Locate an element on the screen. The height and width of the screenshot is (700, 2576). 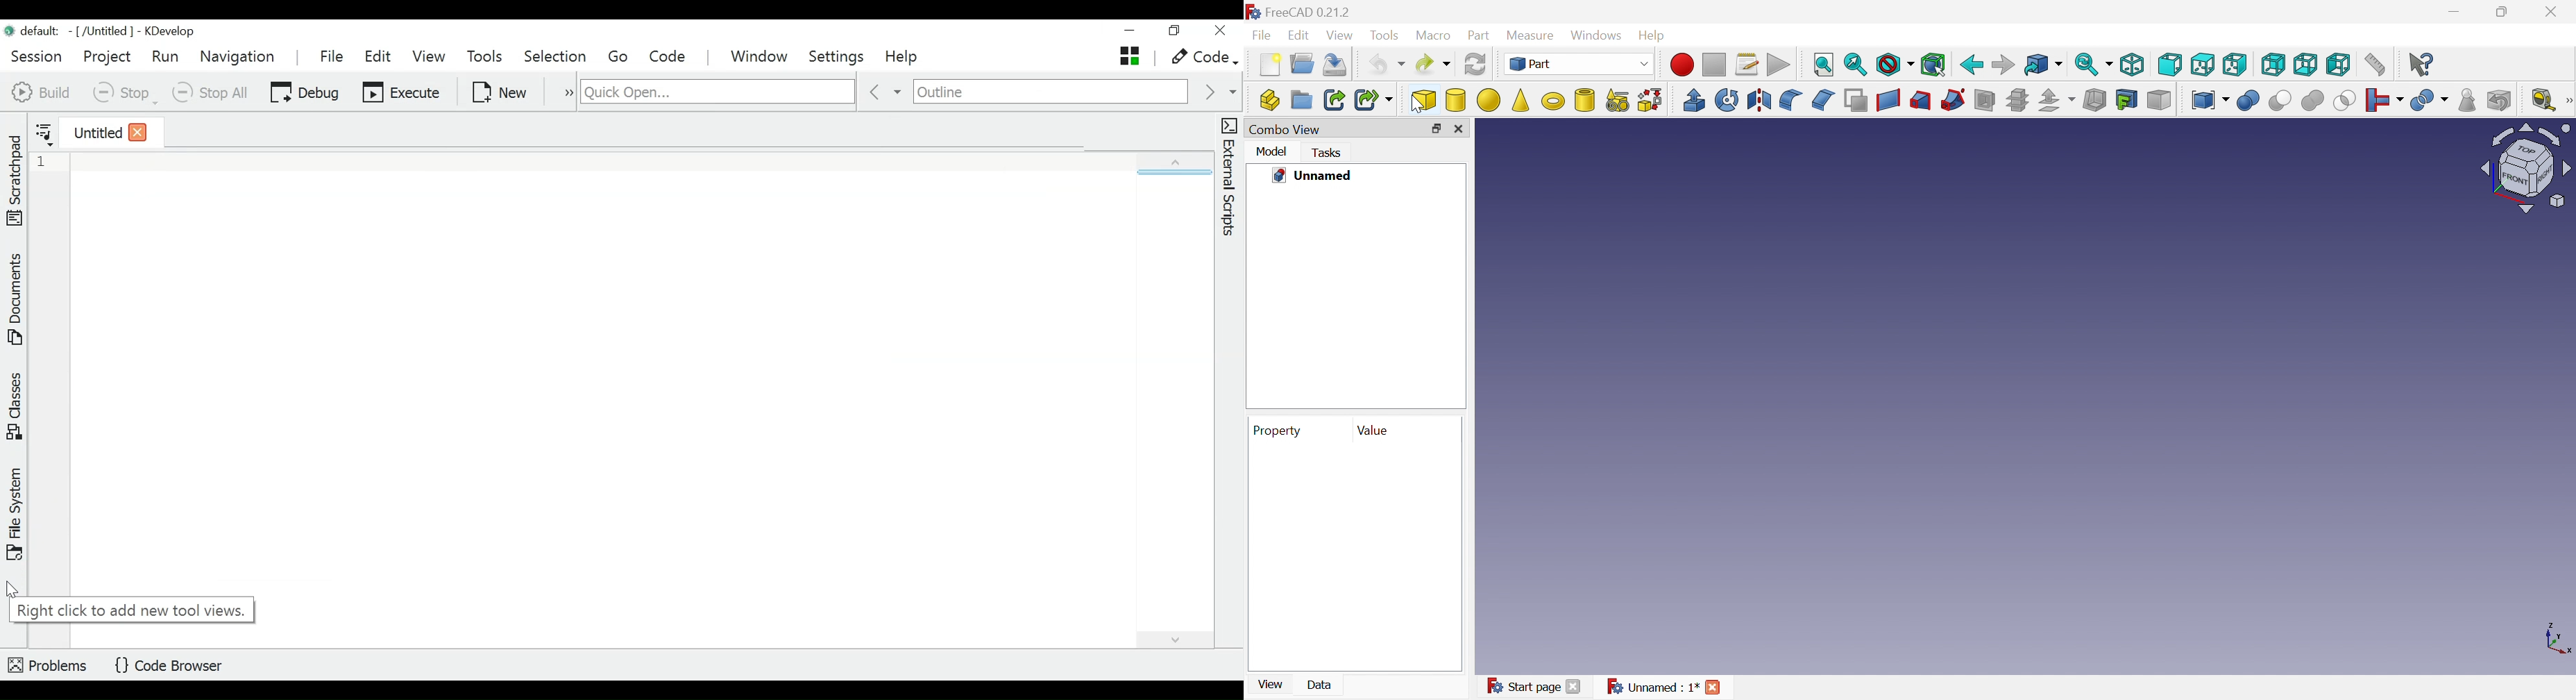
Start page is located at coordinates (1523, 685).